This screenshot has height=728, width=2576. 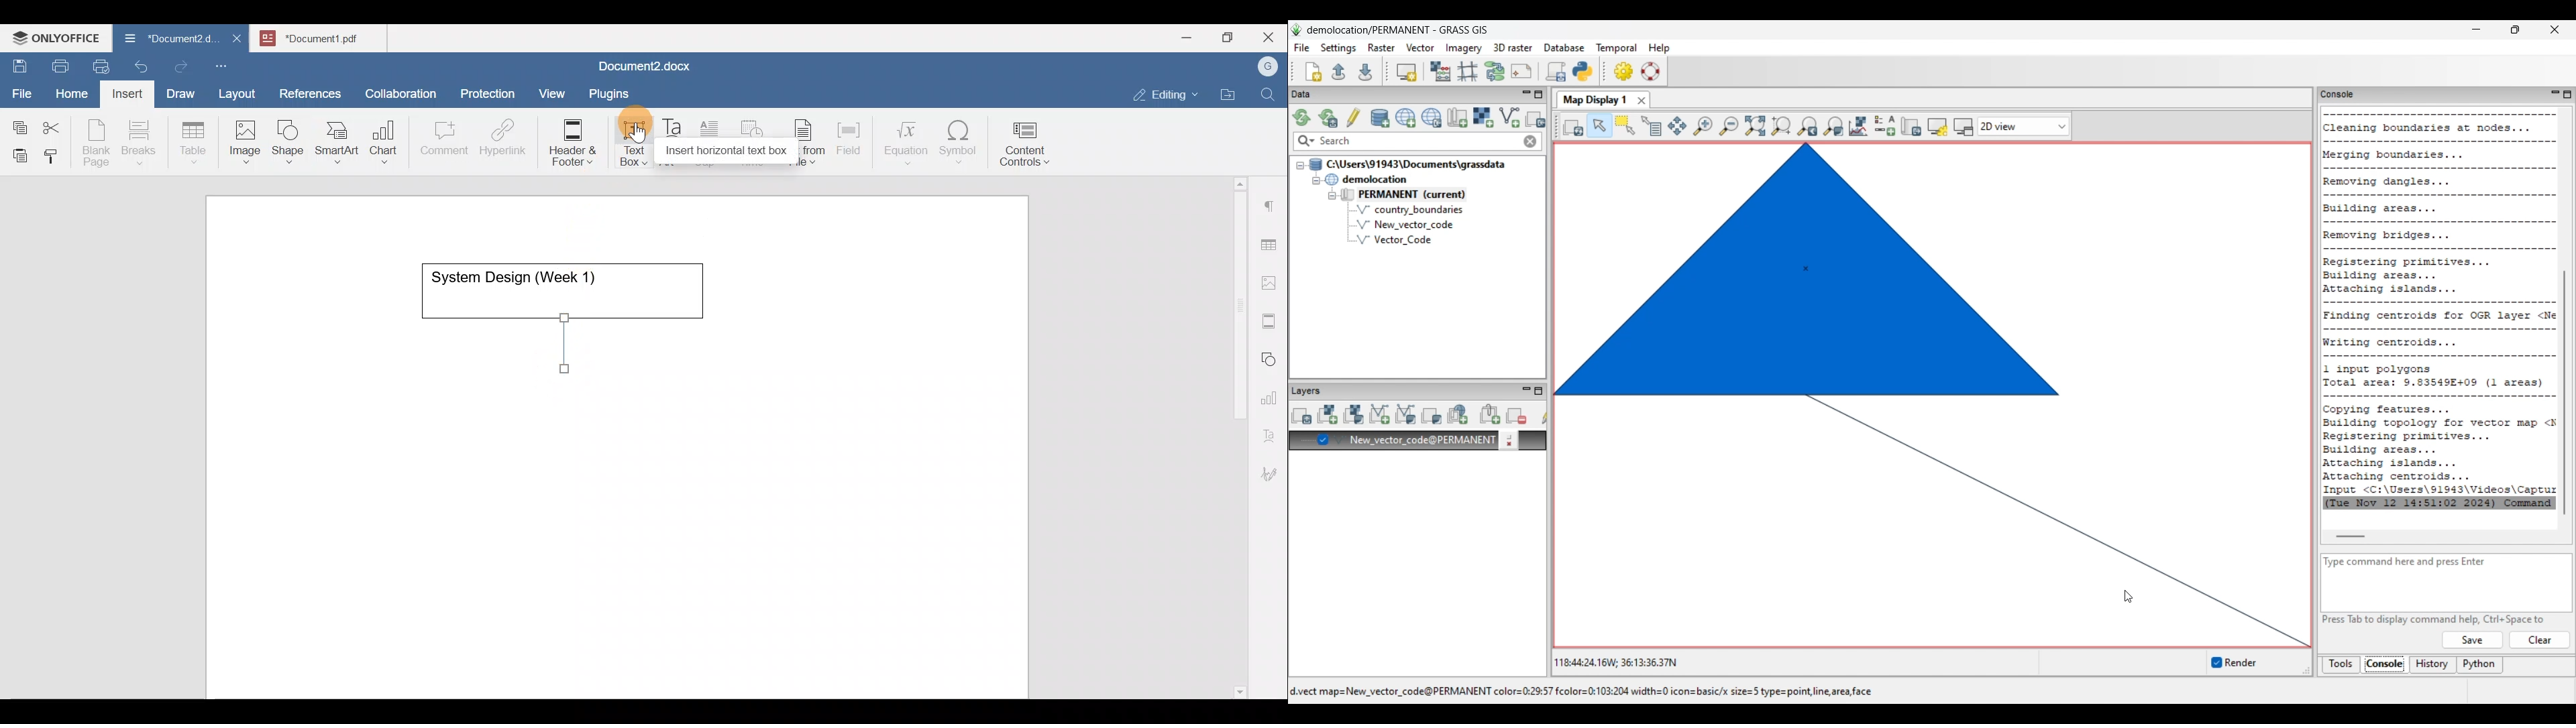 I want to click on Equation, so click(x=909, y=142).